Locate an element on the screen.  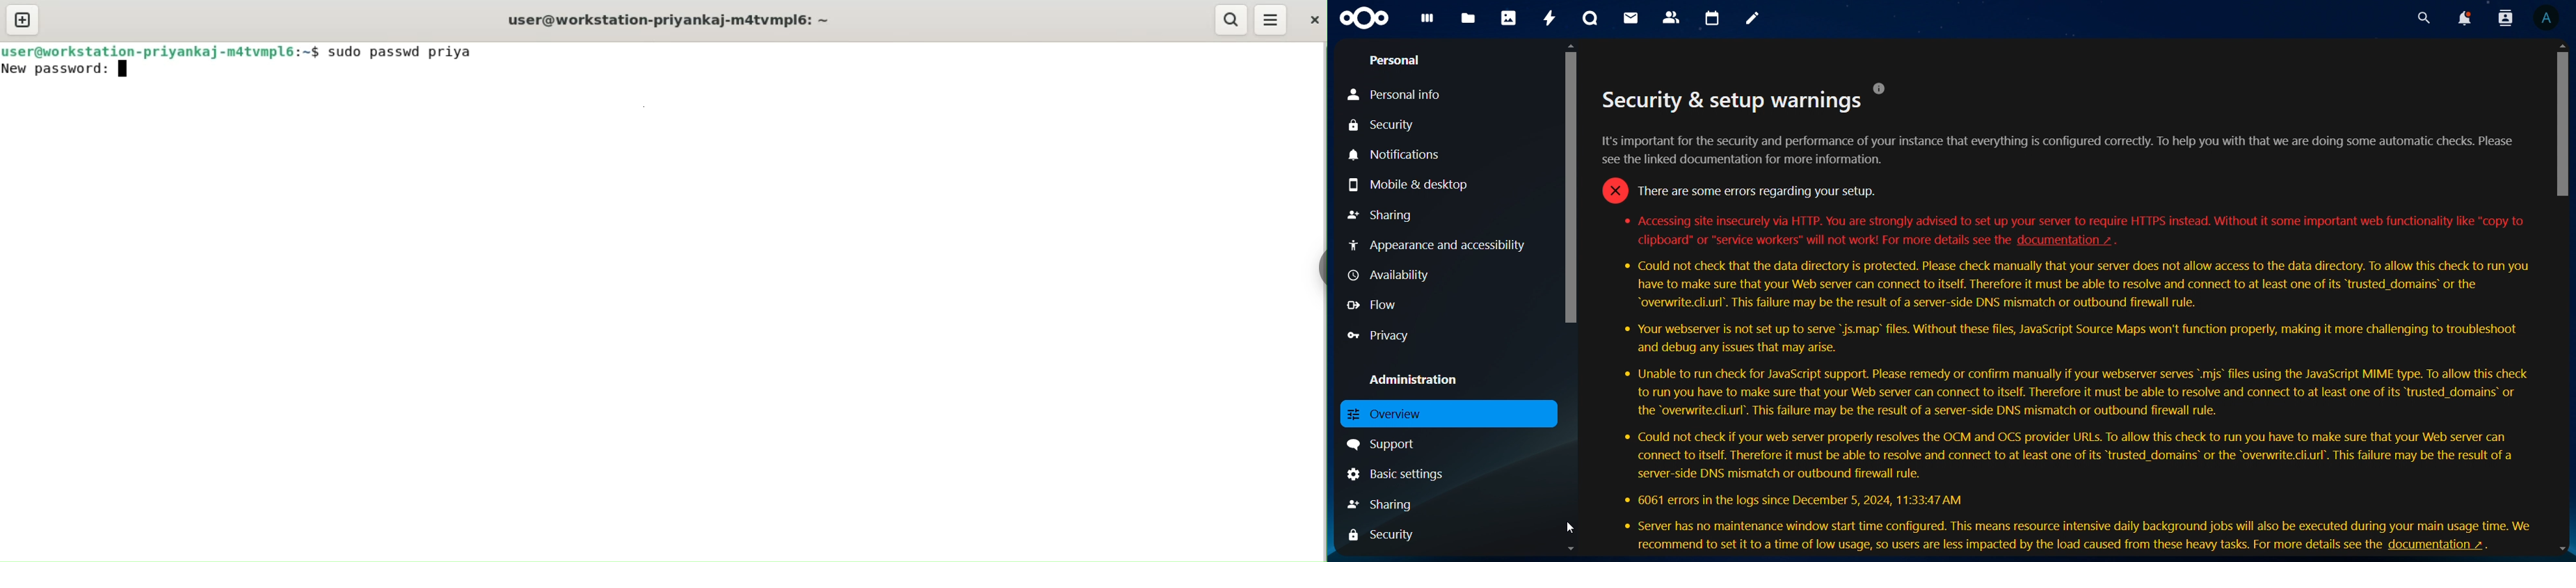
Security & setup warnings ° is located at coordinates (1738, 98).